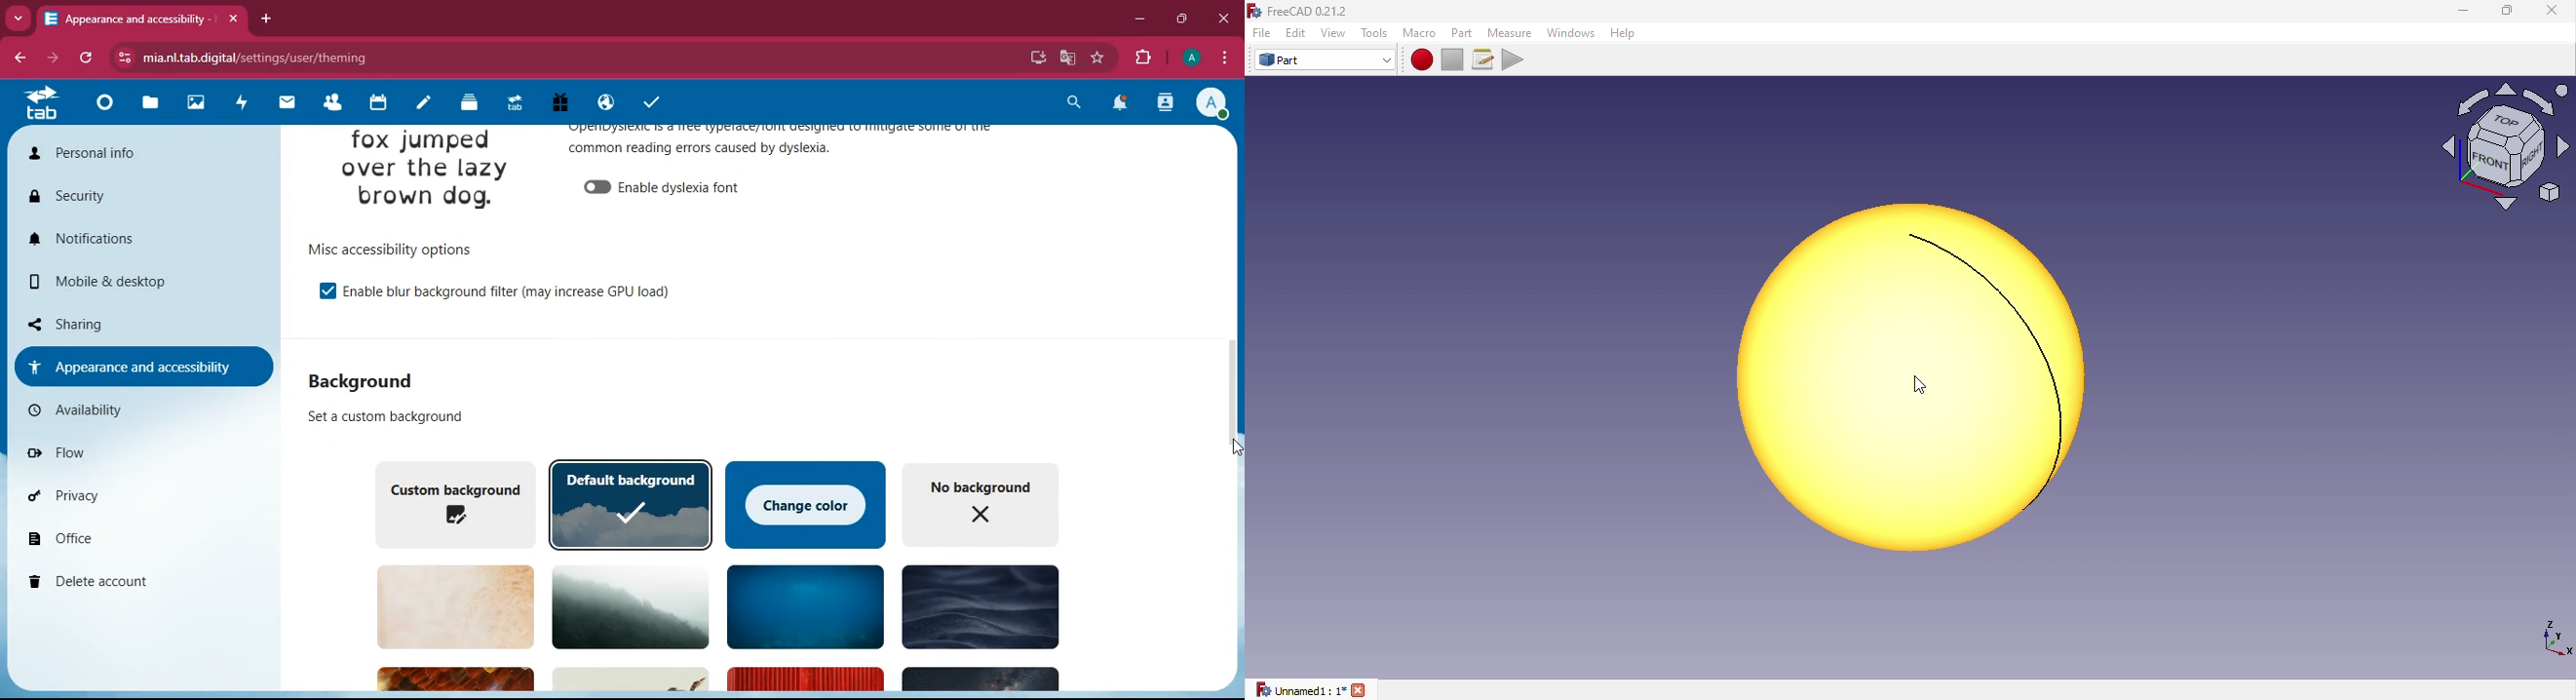 This screenshot has width=2576, height=700. What do you see at coordinates (396, 245) in the screenshot?
I see `options` at bounding box center [396, 245].